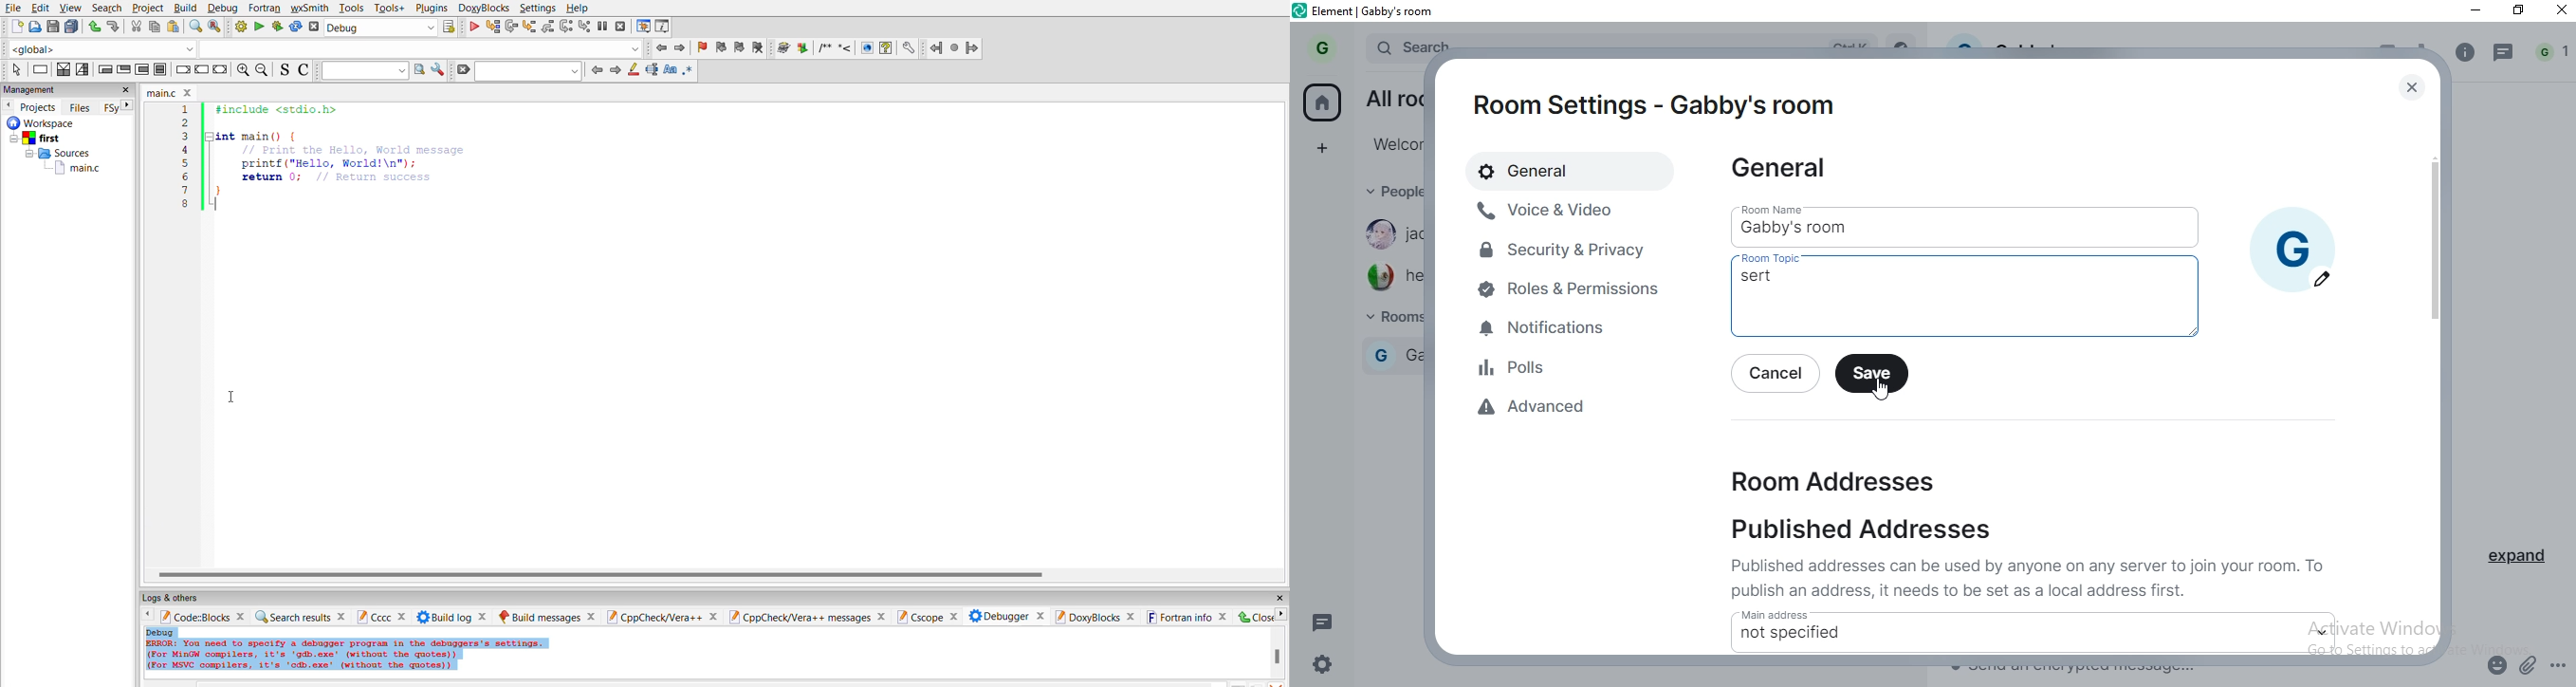  What do you see at coordinates (1329, 662) in the screenshot?
I see `settings` at bounding box center [1329, 662].